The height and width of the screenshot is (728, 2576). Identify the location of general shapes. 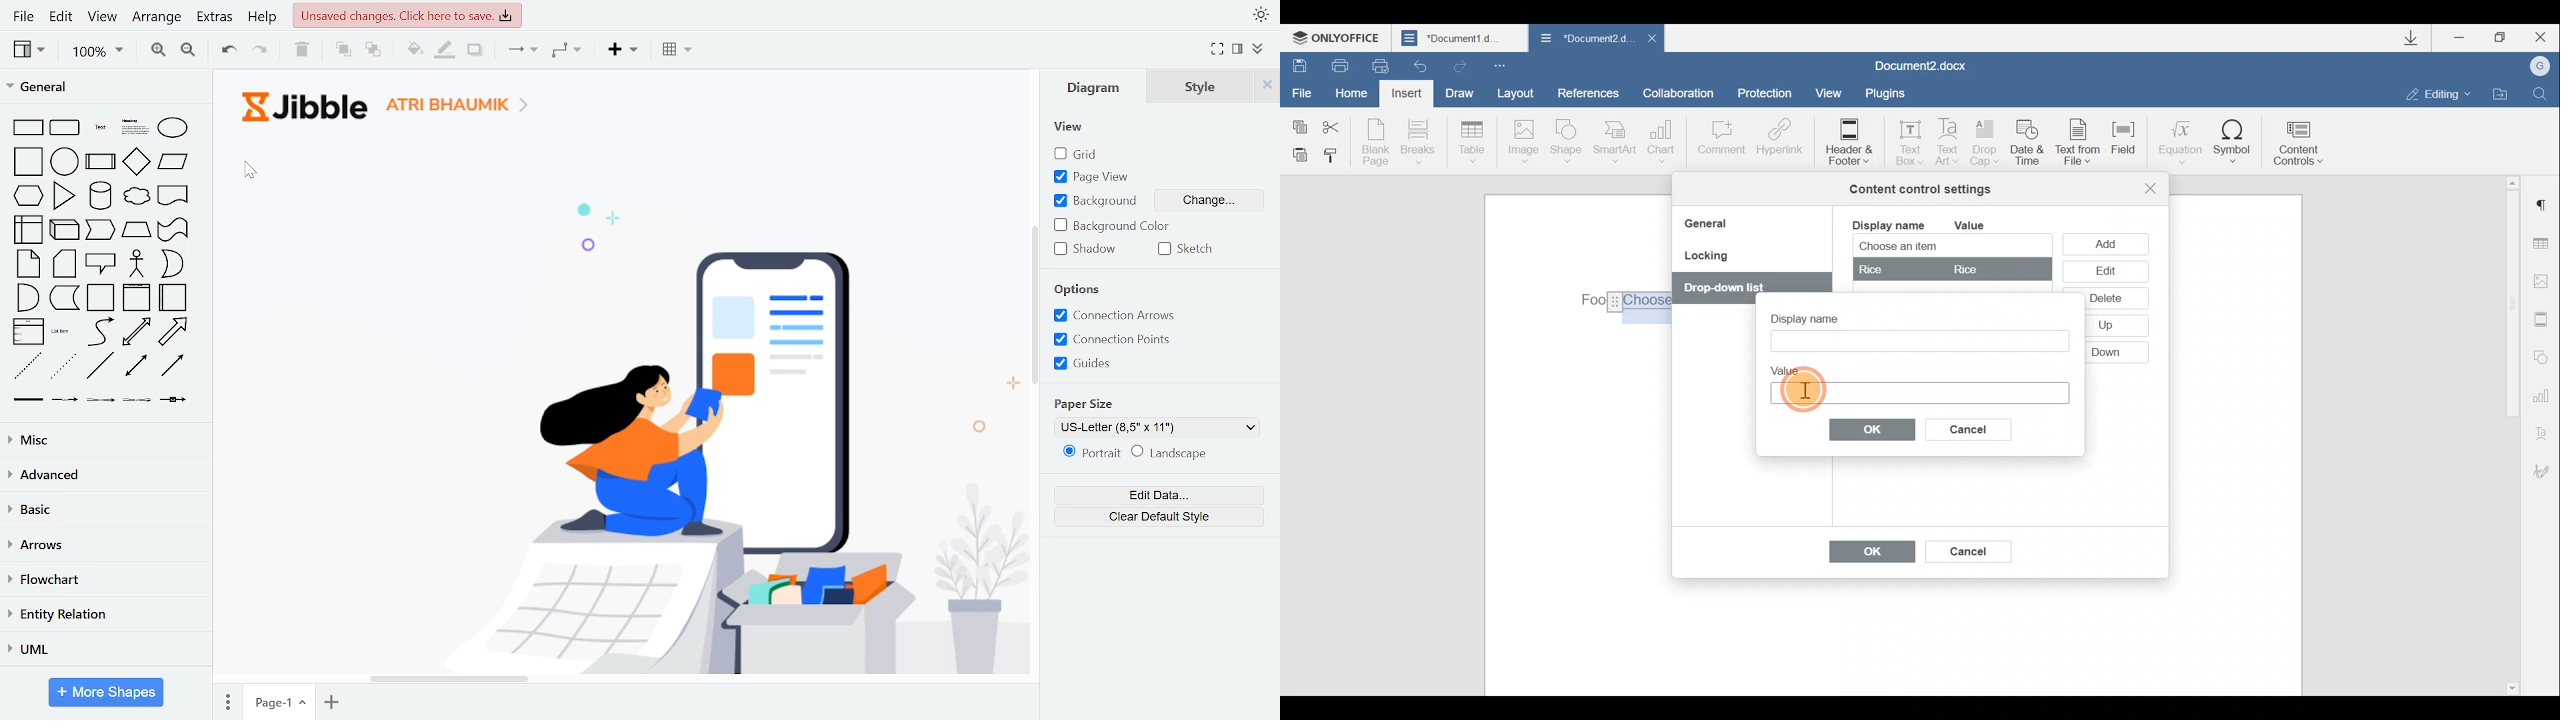
(27, 330).